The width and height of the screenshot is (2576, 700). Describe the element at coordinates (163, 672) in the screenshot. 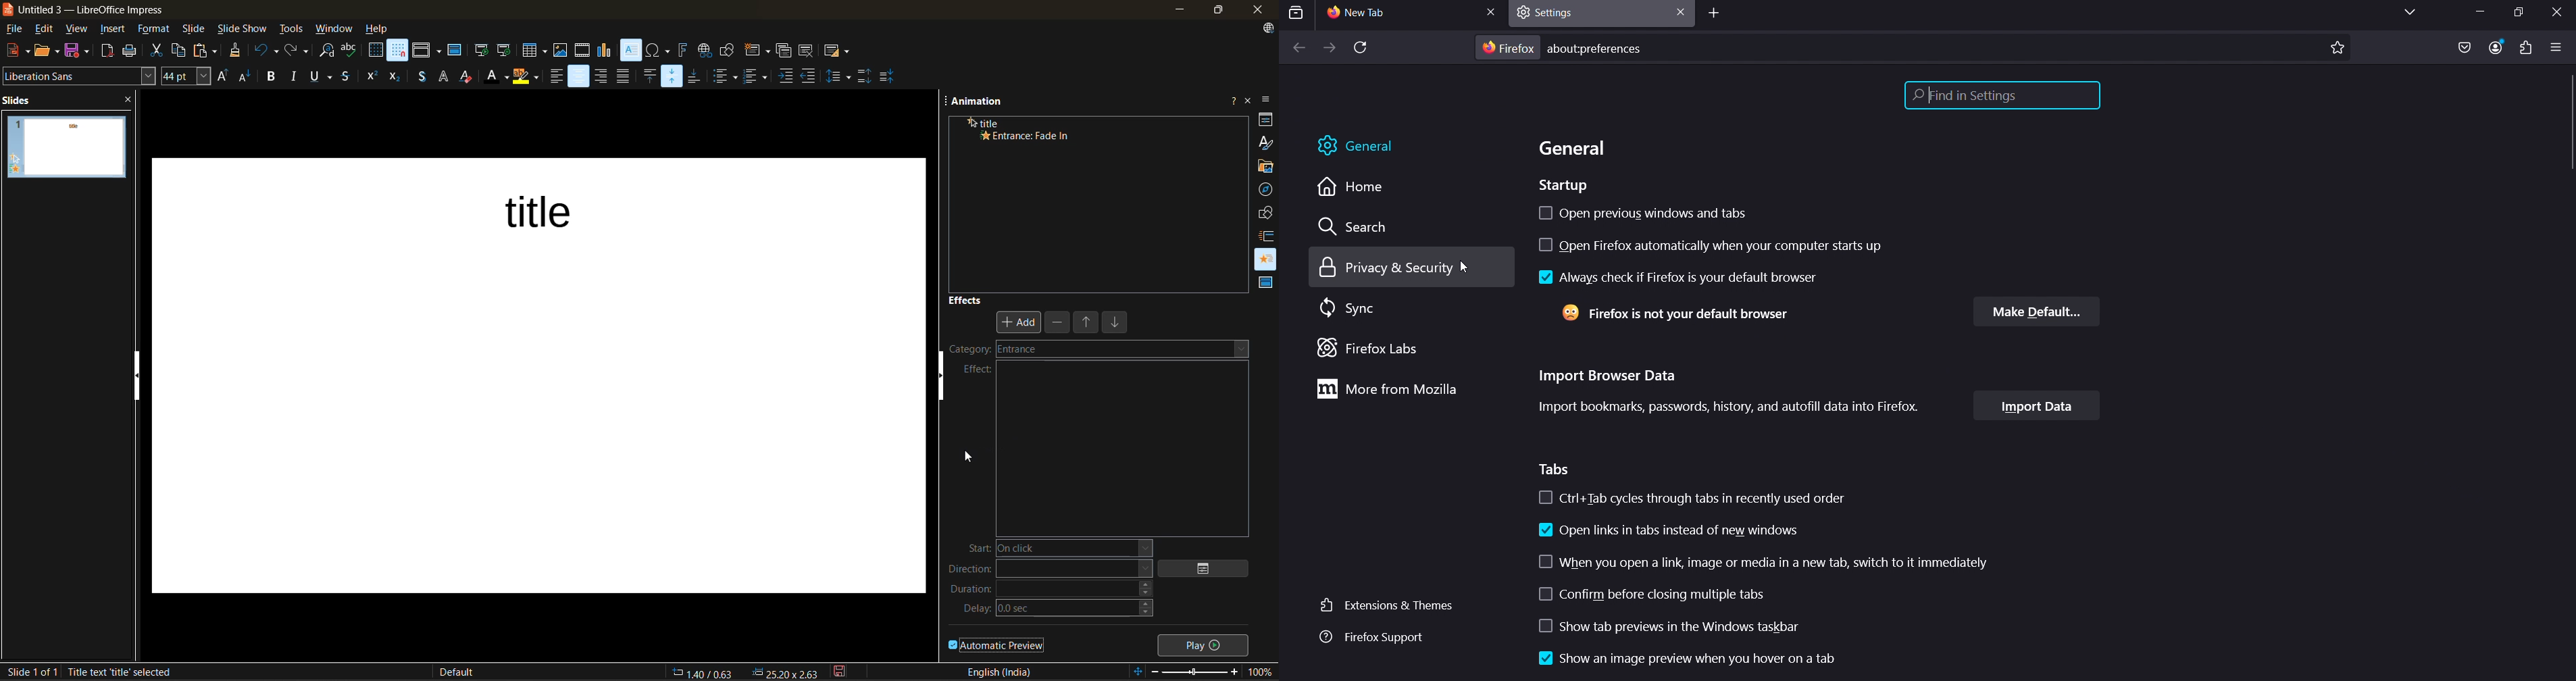

I see `metadata` at that location.